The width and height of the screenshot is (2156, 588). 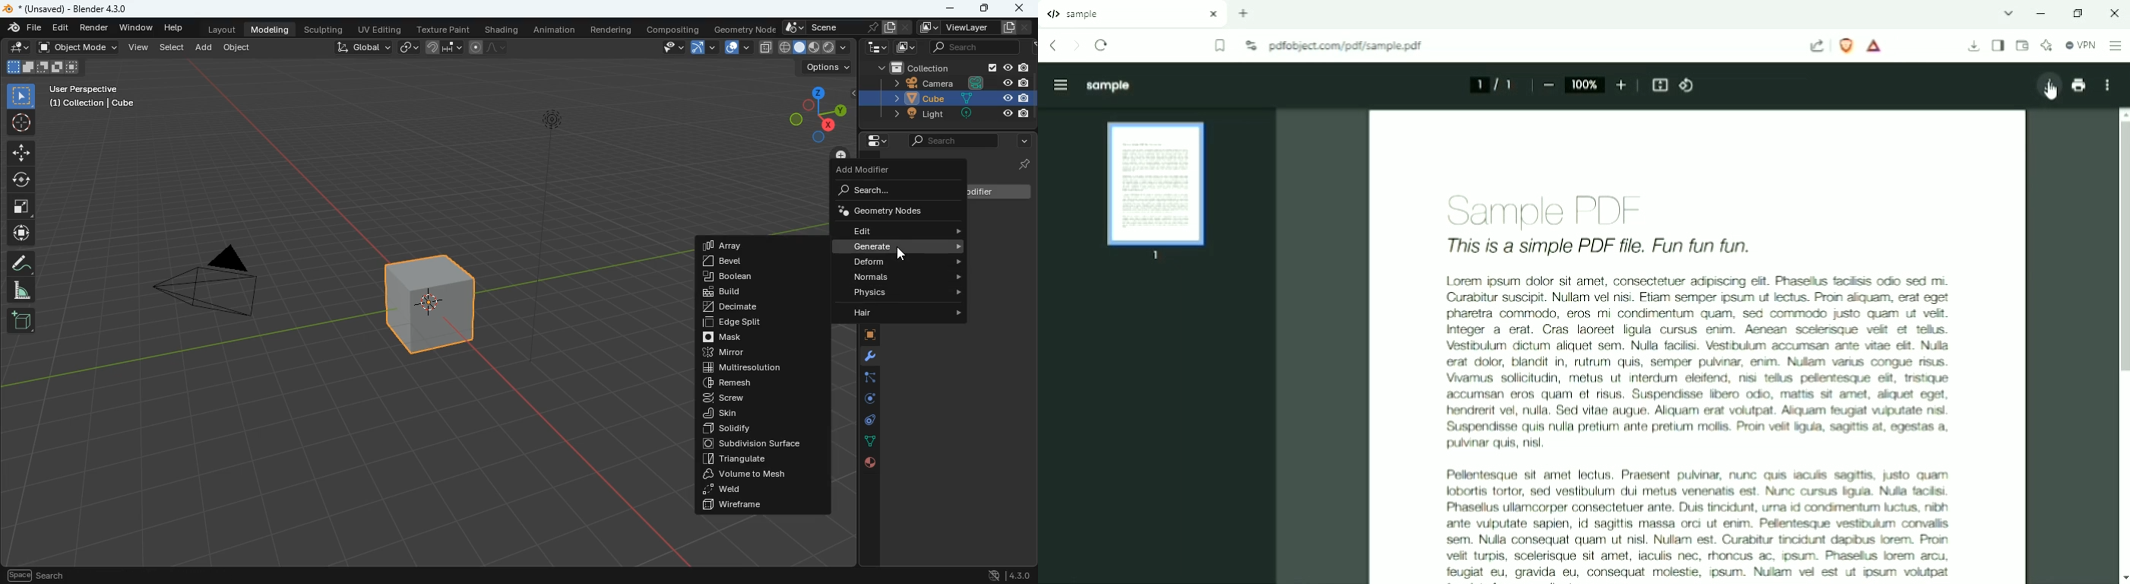 I want to click on Wallet, so click(x=2022, y=46).